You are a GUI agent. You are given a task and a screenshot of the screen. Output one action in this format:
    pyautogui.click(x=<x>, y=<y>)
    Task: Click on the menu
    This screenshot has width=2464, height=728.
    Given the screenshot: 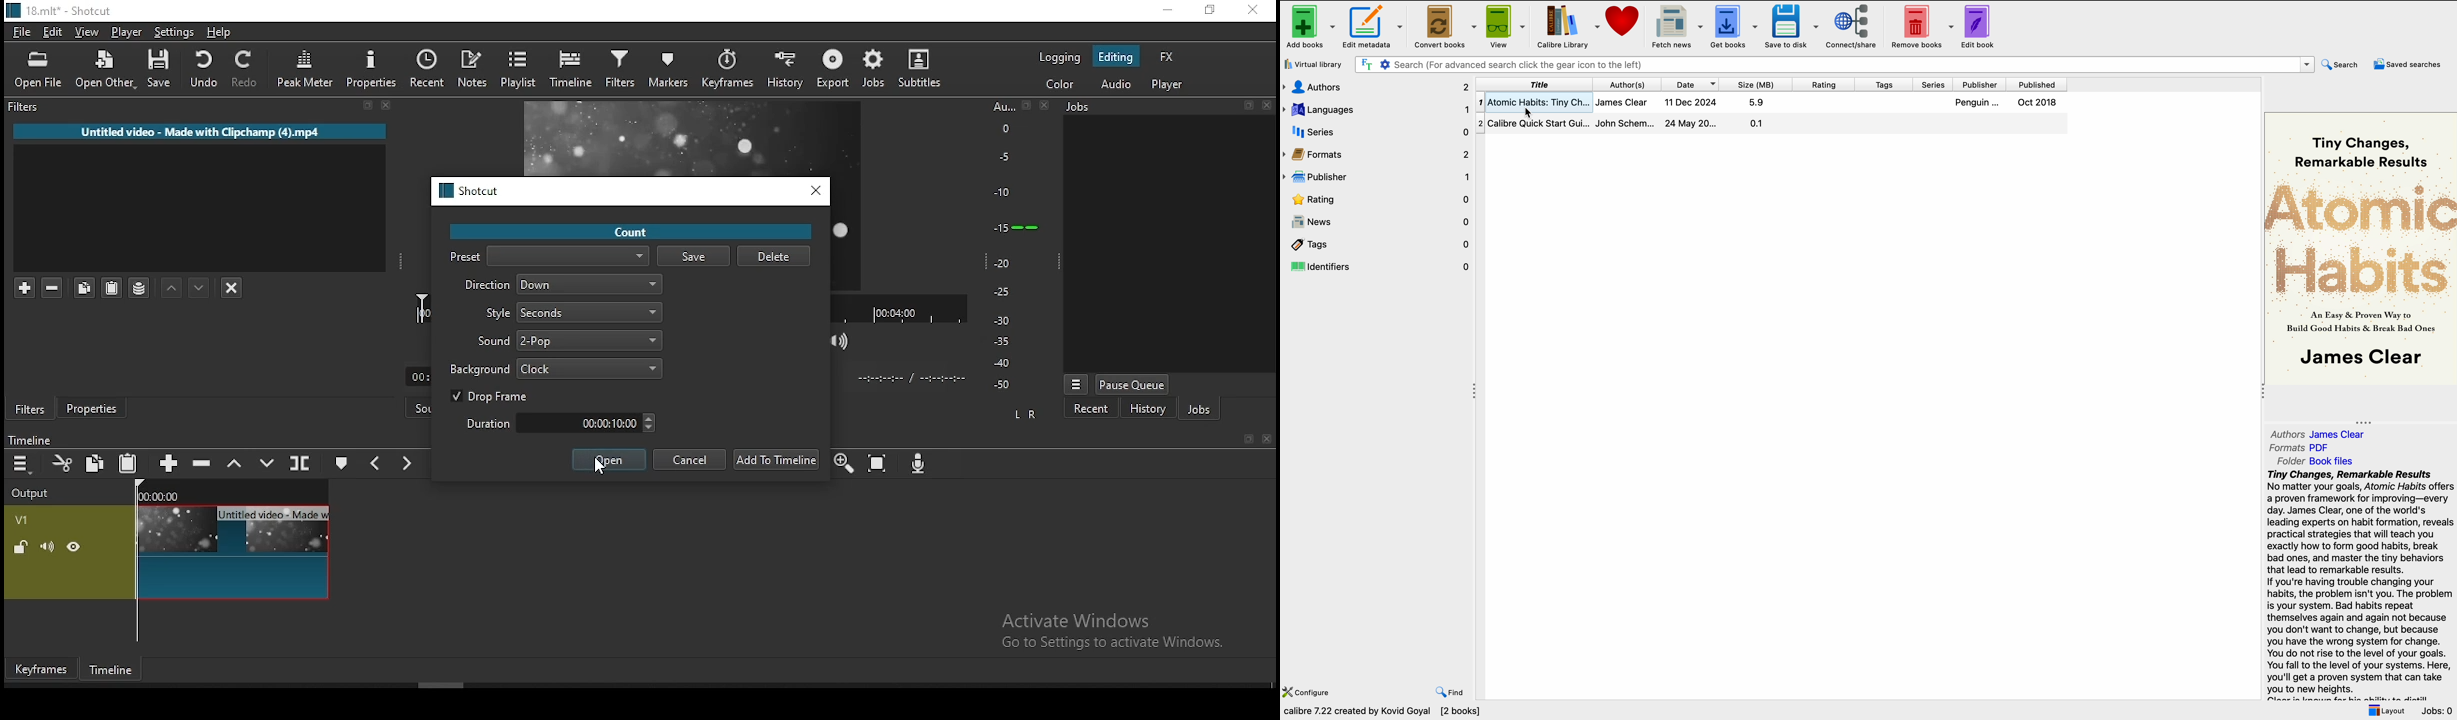 What is the action you would take?
    pyautogui.click(x=23, y=464)
    